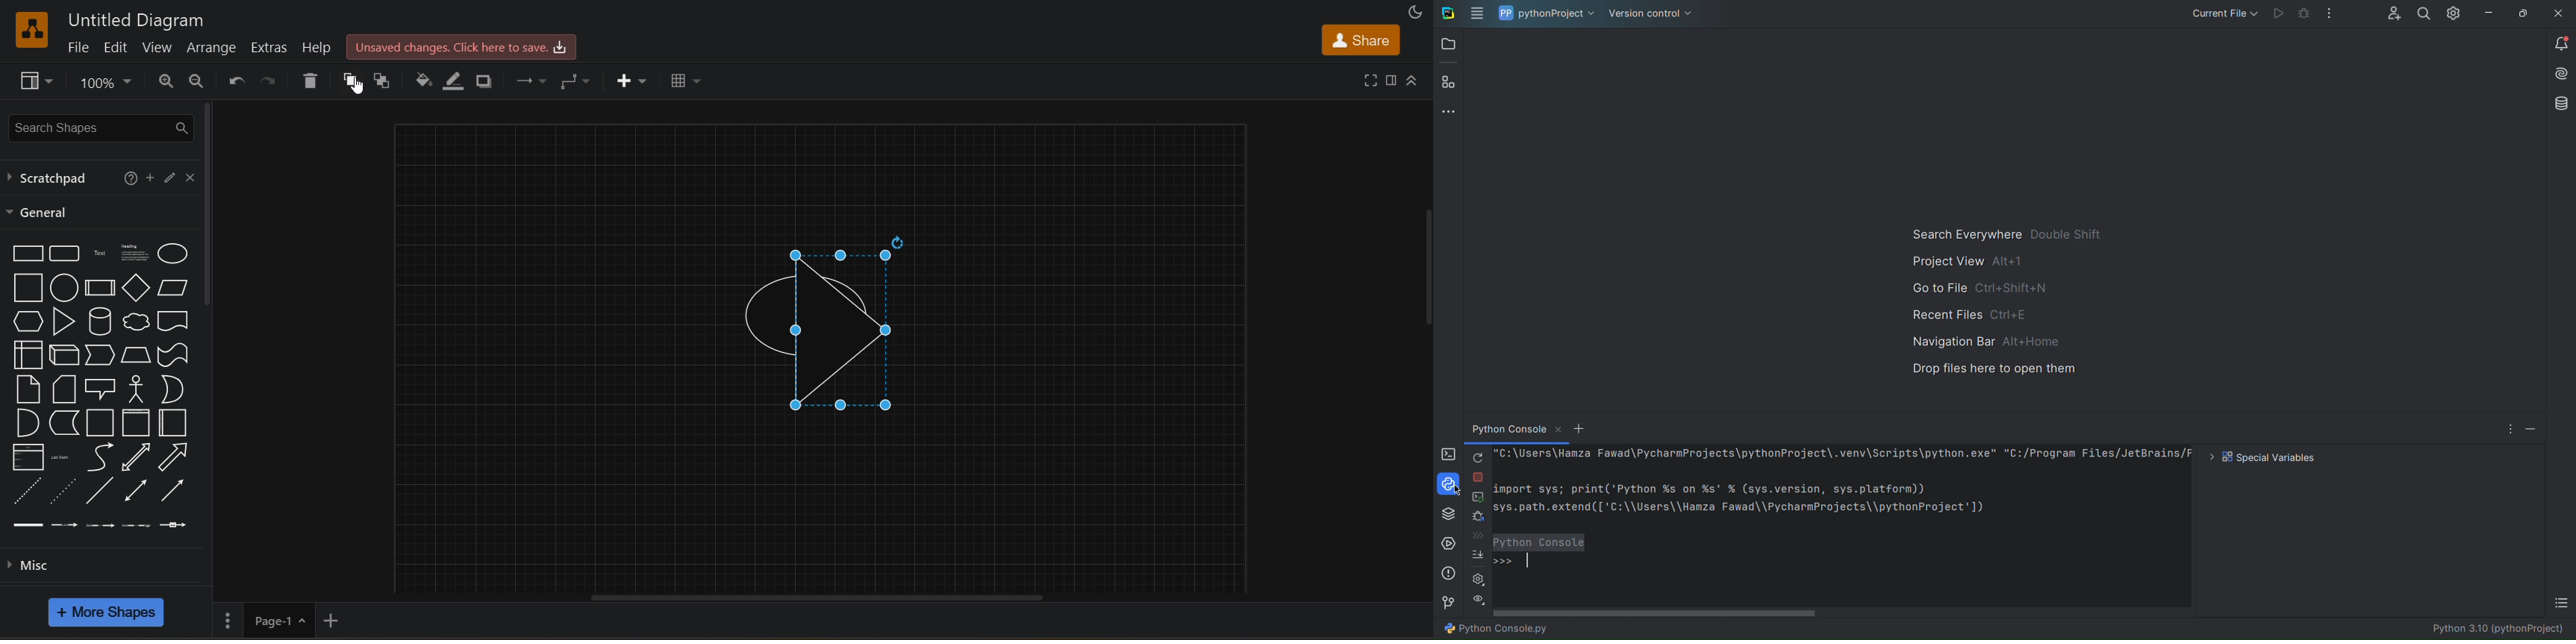 This screenshot has height=644, width=2576. Describe the element at coordinates (487, 82) in the screenshot. I see `shadow` at that location.